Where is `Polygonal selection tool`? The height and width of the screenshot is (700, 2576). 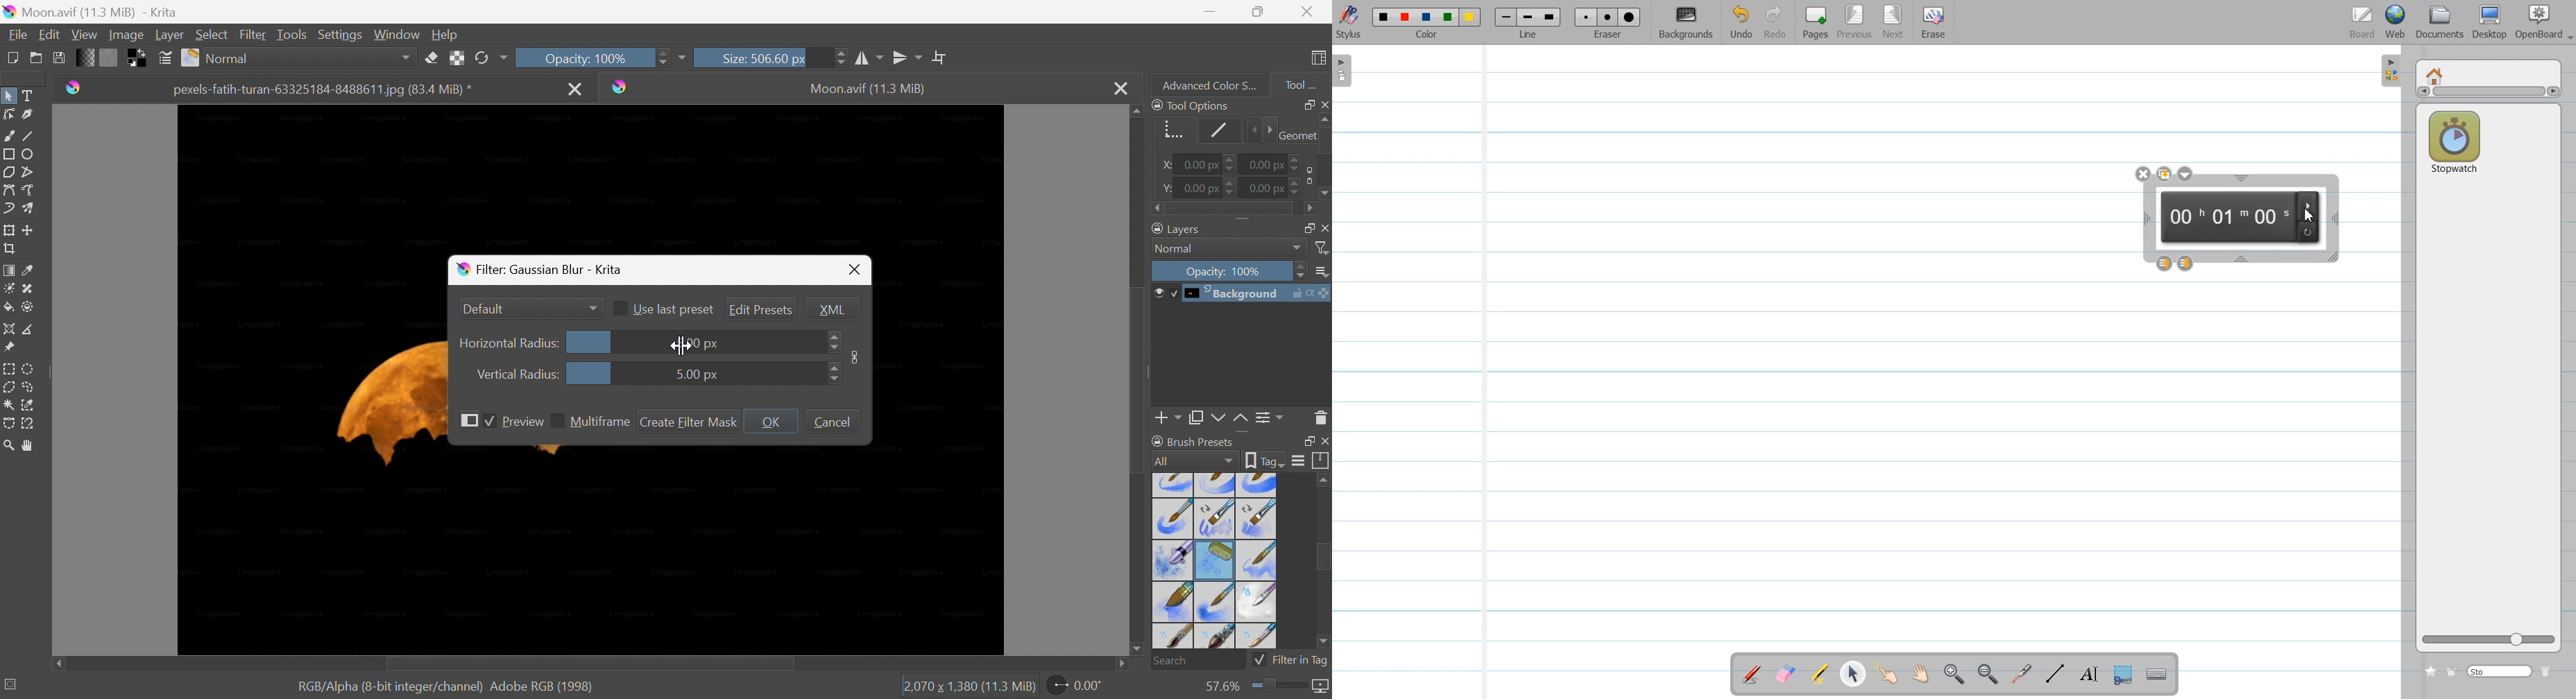
Polygonal selection tool is located at coordinates (9, 387).